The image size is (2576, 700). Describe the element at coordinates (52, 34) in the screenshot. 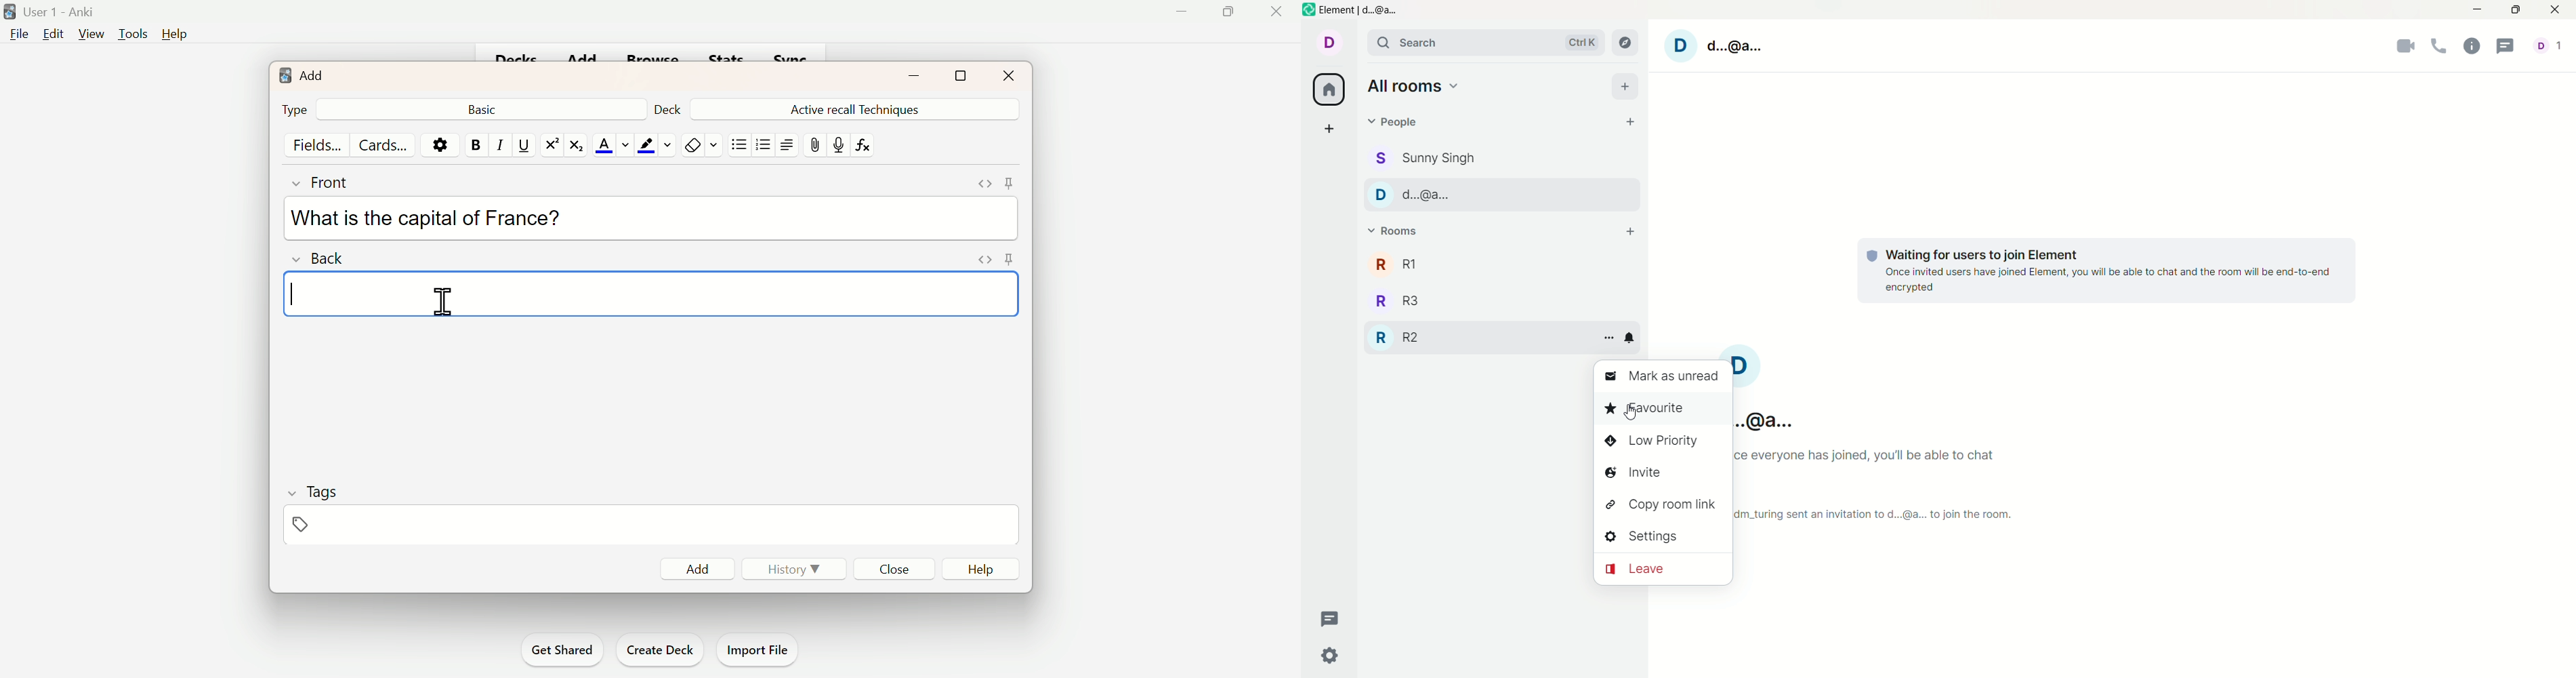

I see `Edit` at that location.